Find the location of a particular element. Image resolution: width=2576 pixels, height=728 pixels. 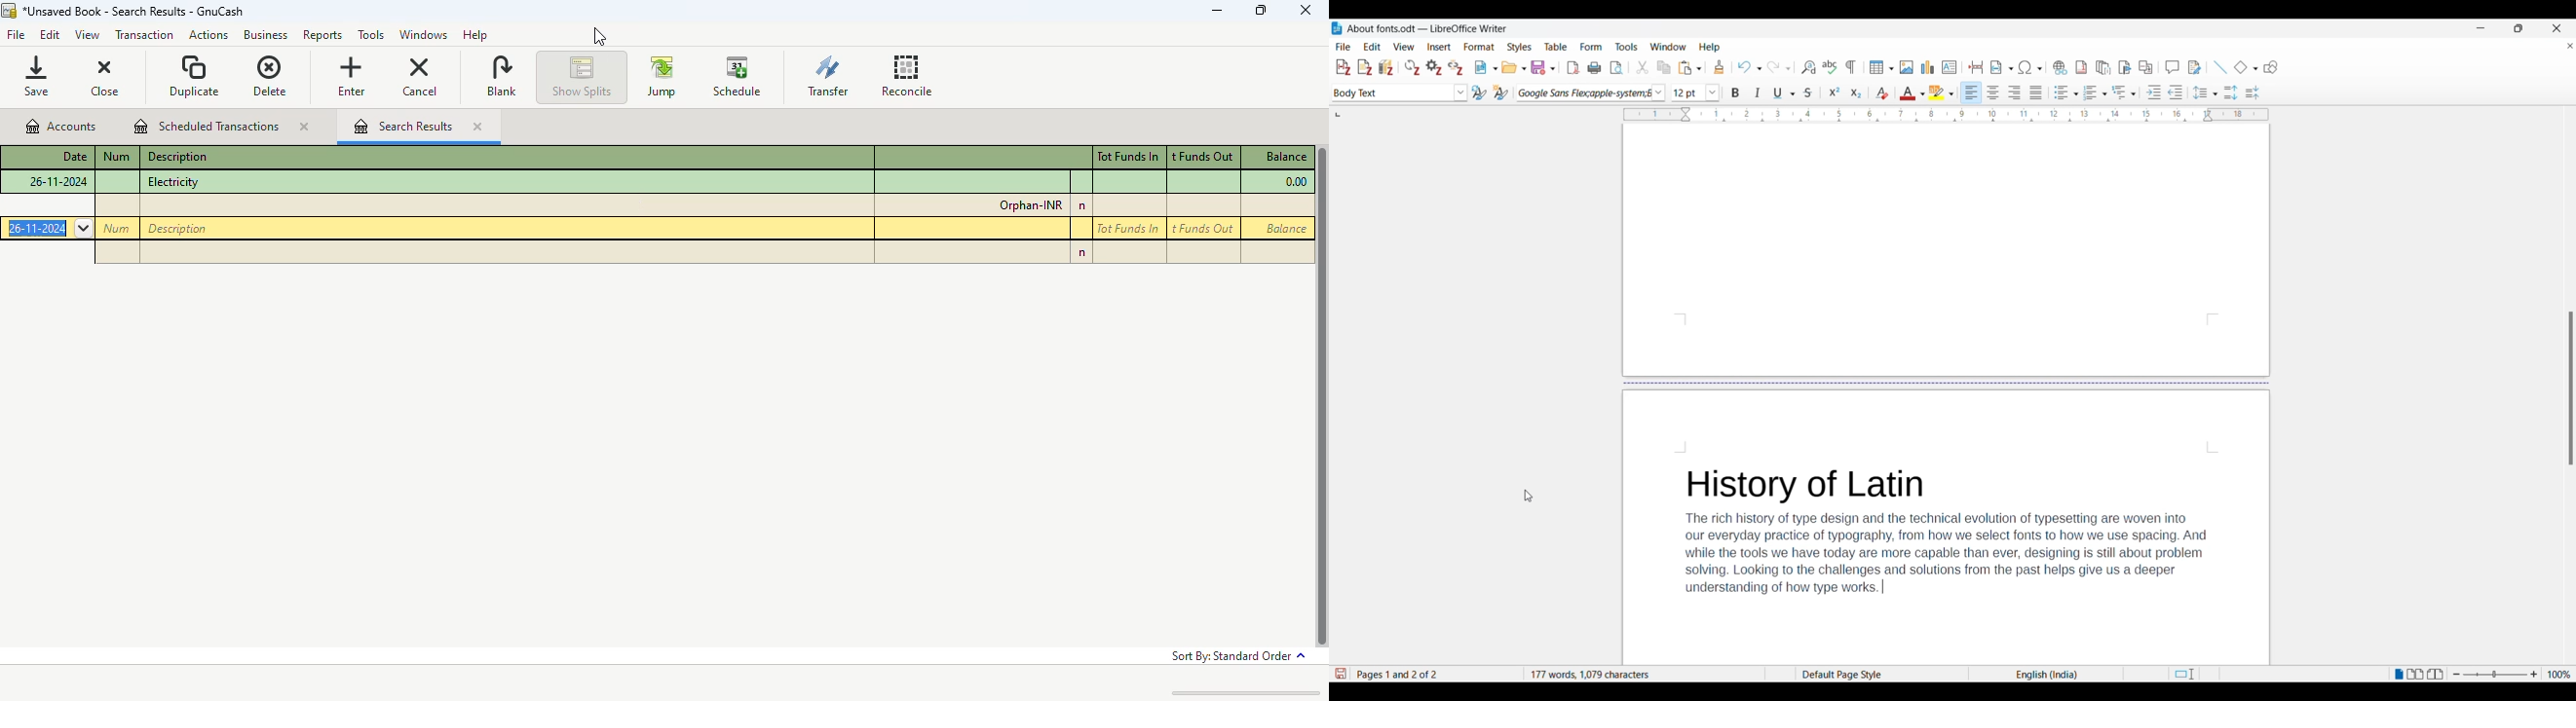

Insert comment is located at coordinates (2172, 67).